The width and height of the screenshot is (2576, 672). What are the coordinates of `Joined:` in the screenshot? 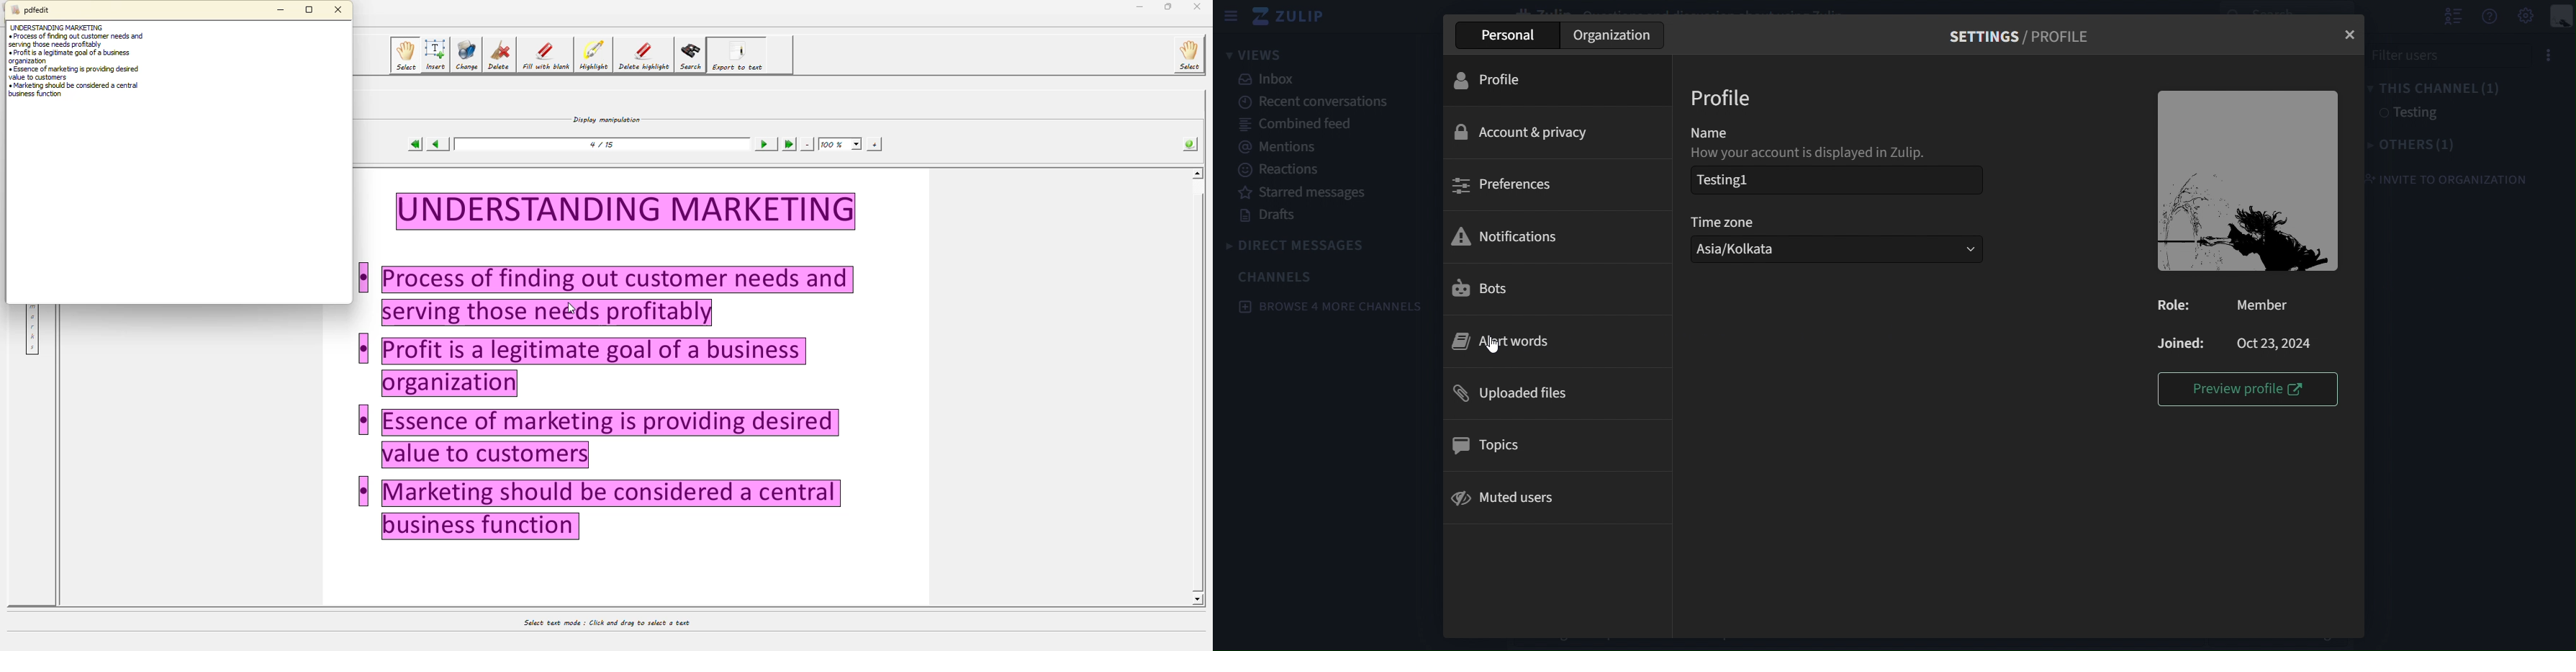 It's located at (2180, 344).